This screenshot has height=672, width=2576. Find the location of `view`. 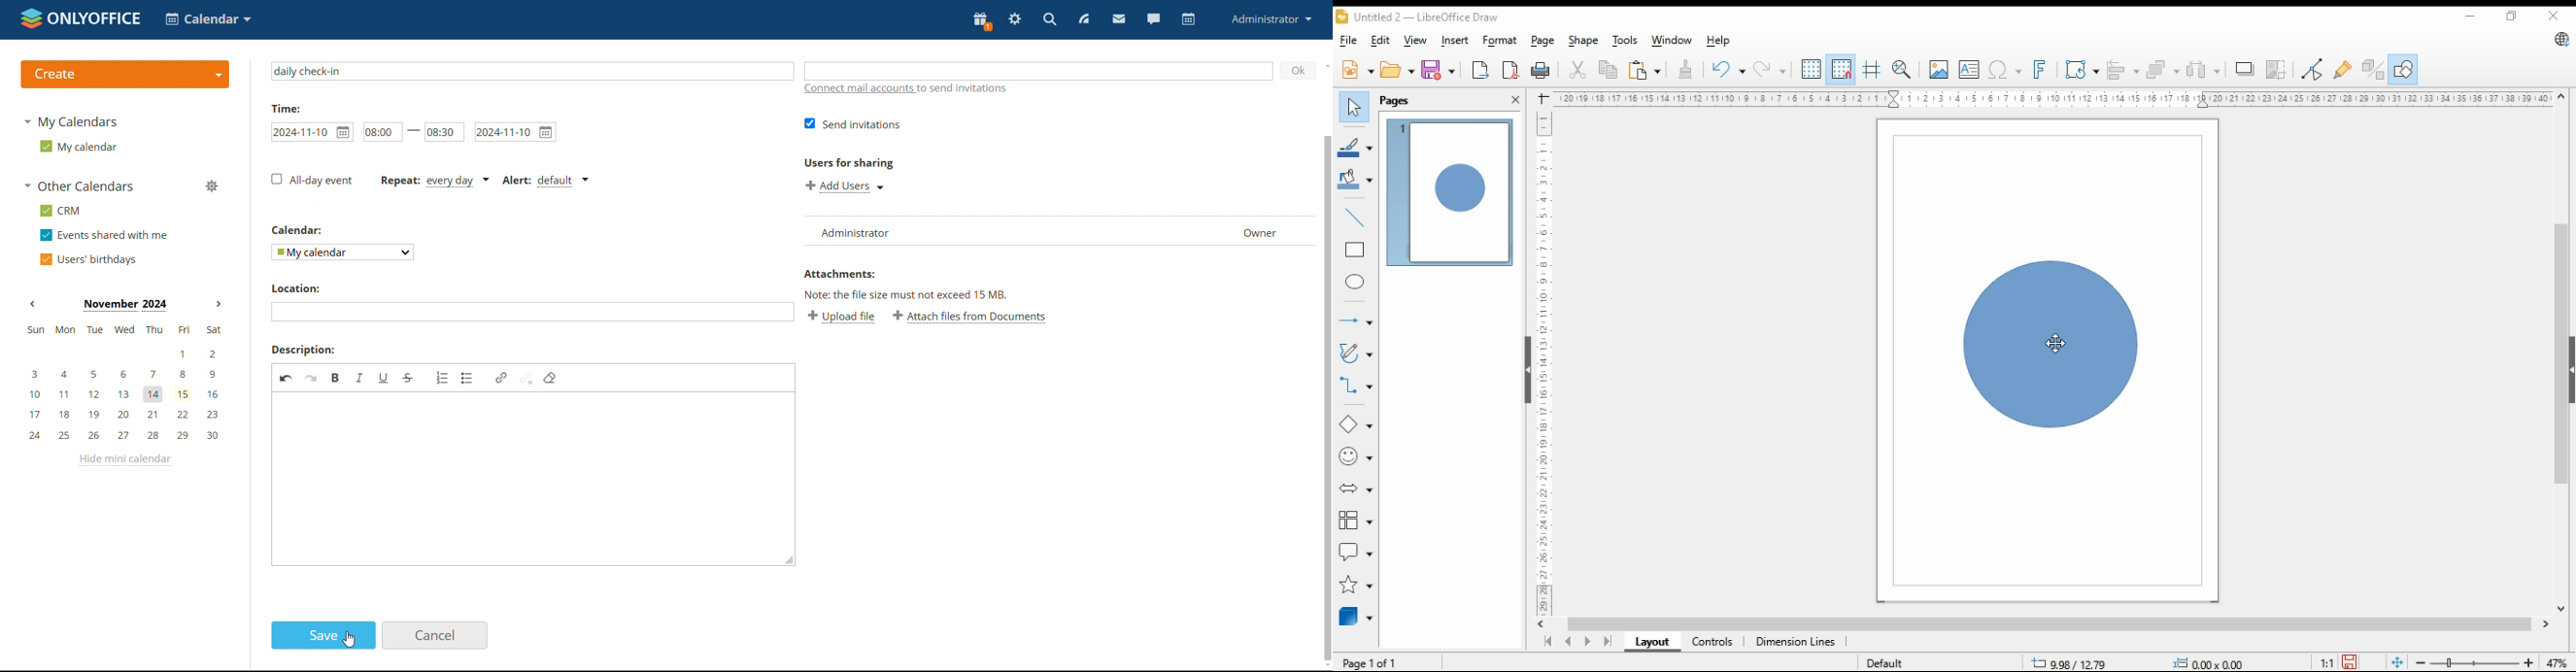

view is located at coordinates (1414, 40).